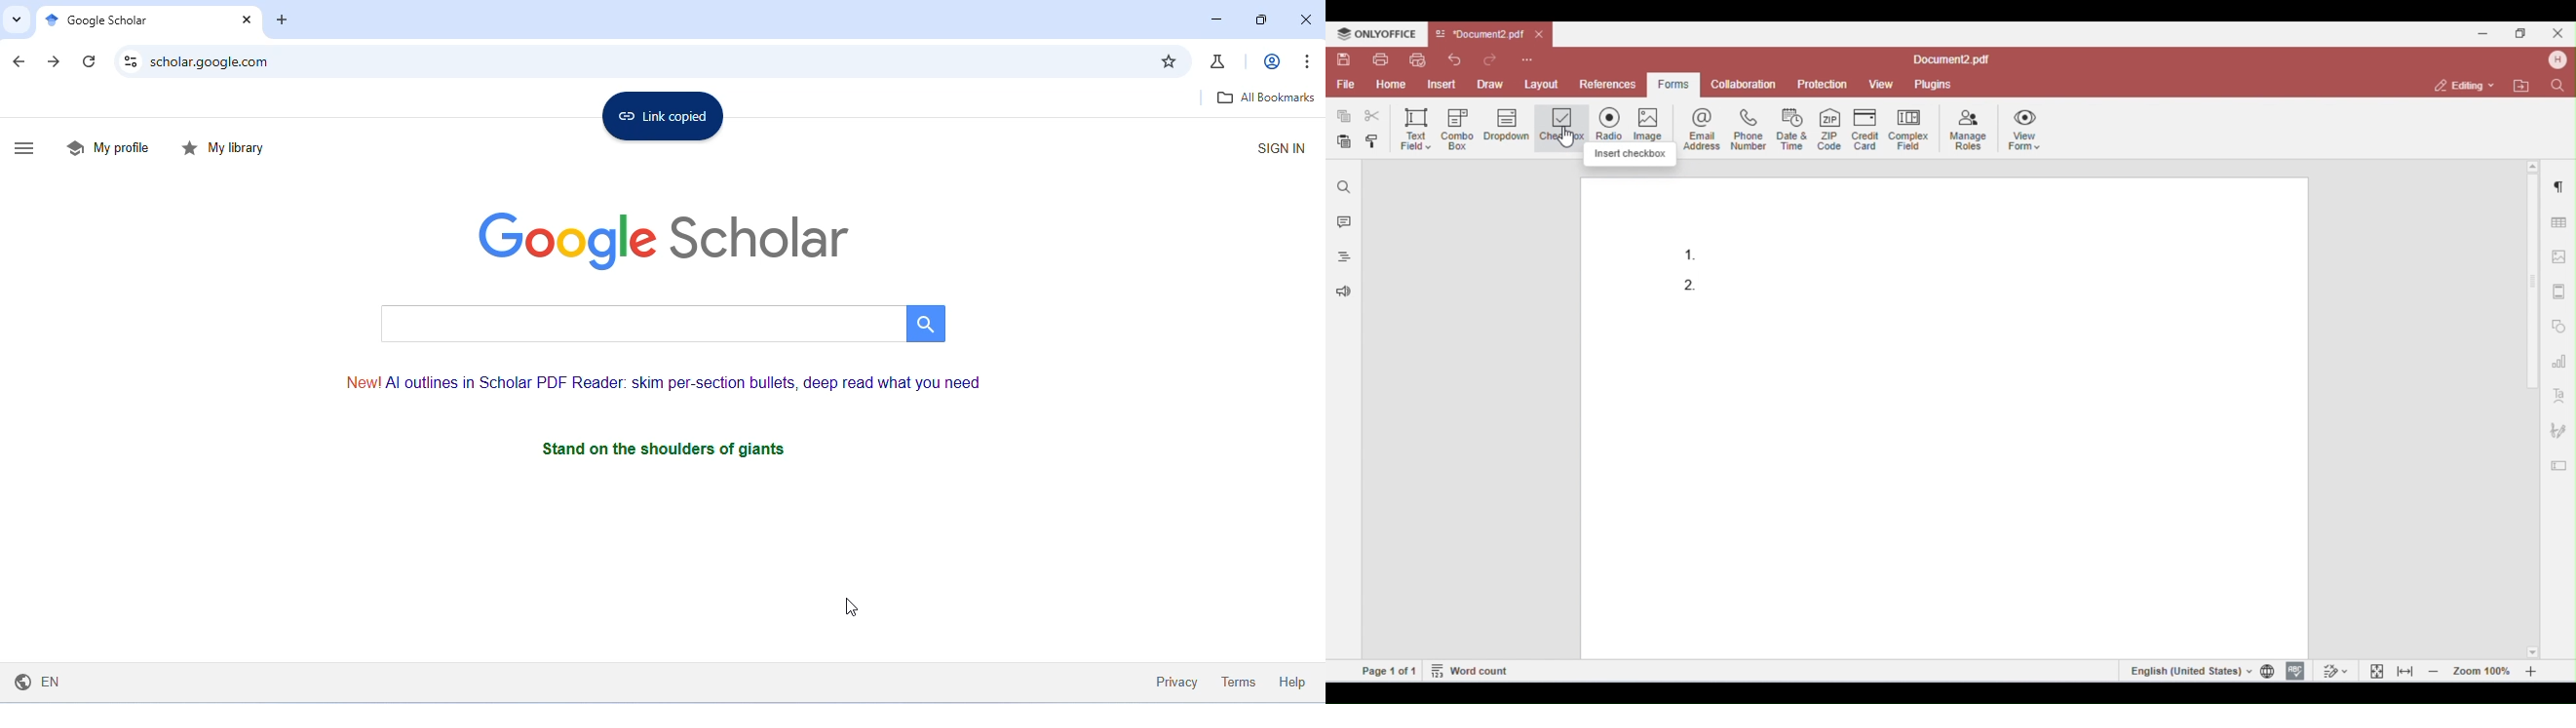 The width and height of the screenshot is (2576, 728). What do you see at coordinates (660, 379) in the screenshot?
I see `text on AI outlines` at bounding box center [660, 379].